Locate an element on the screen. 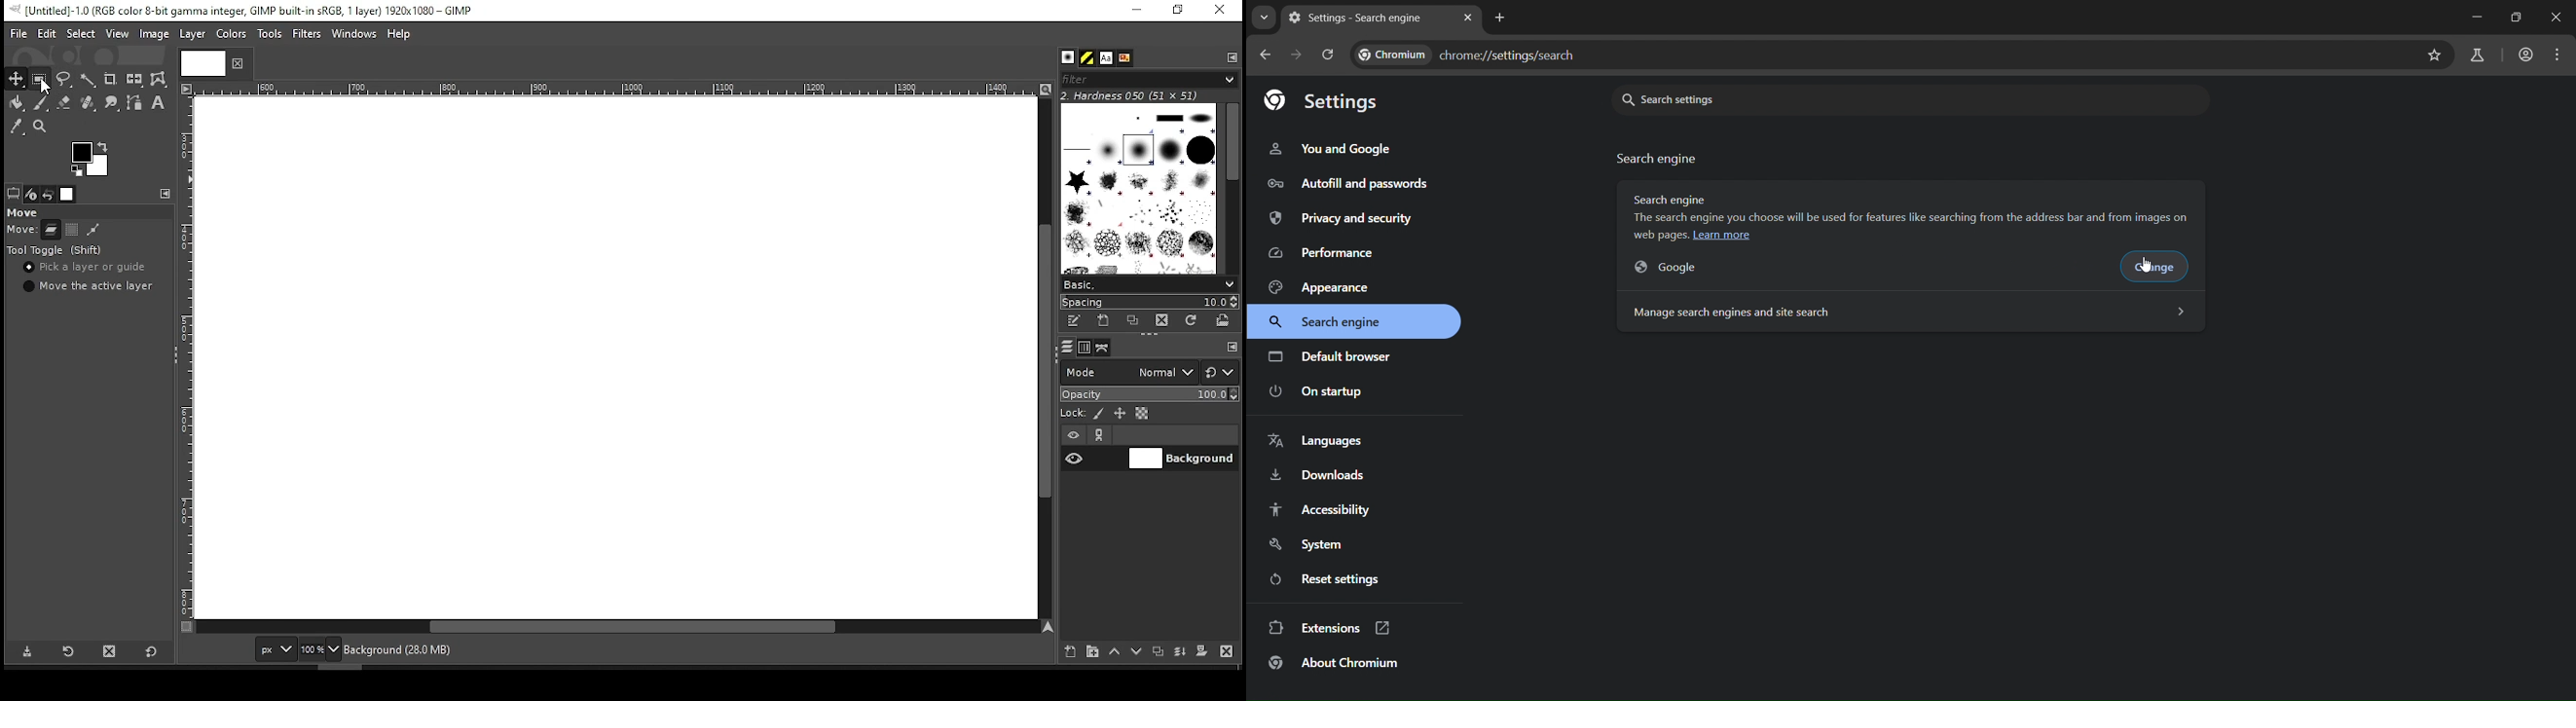 This screenshot has width=2576, height=728. fuzzy selection tool is located at coordinates (89, 80).